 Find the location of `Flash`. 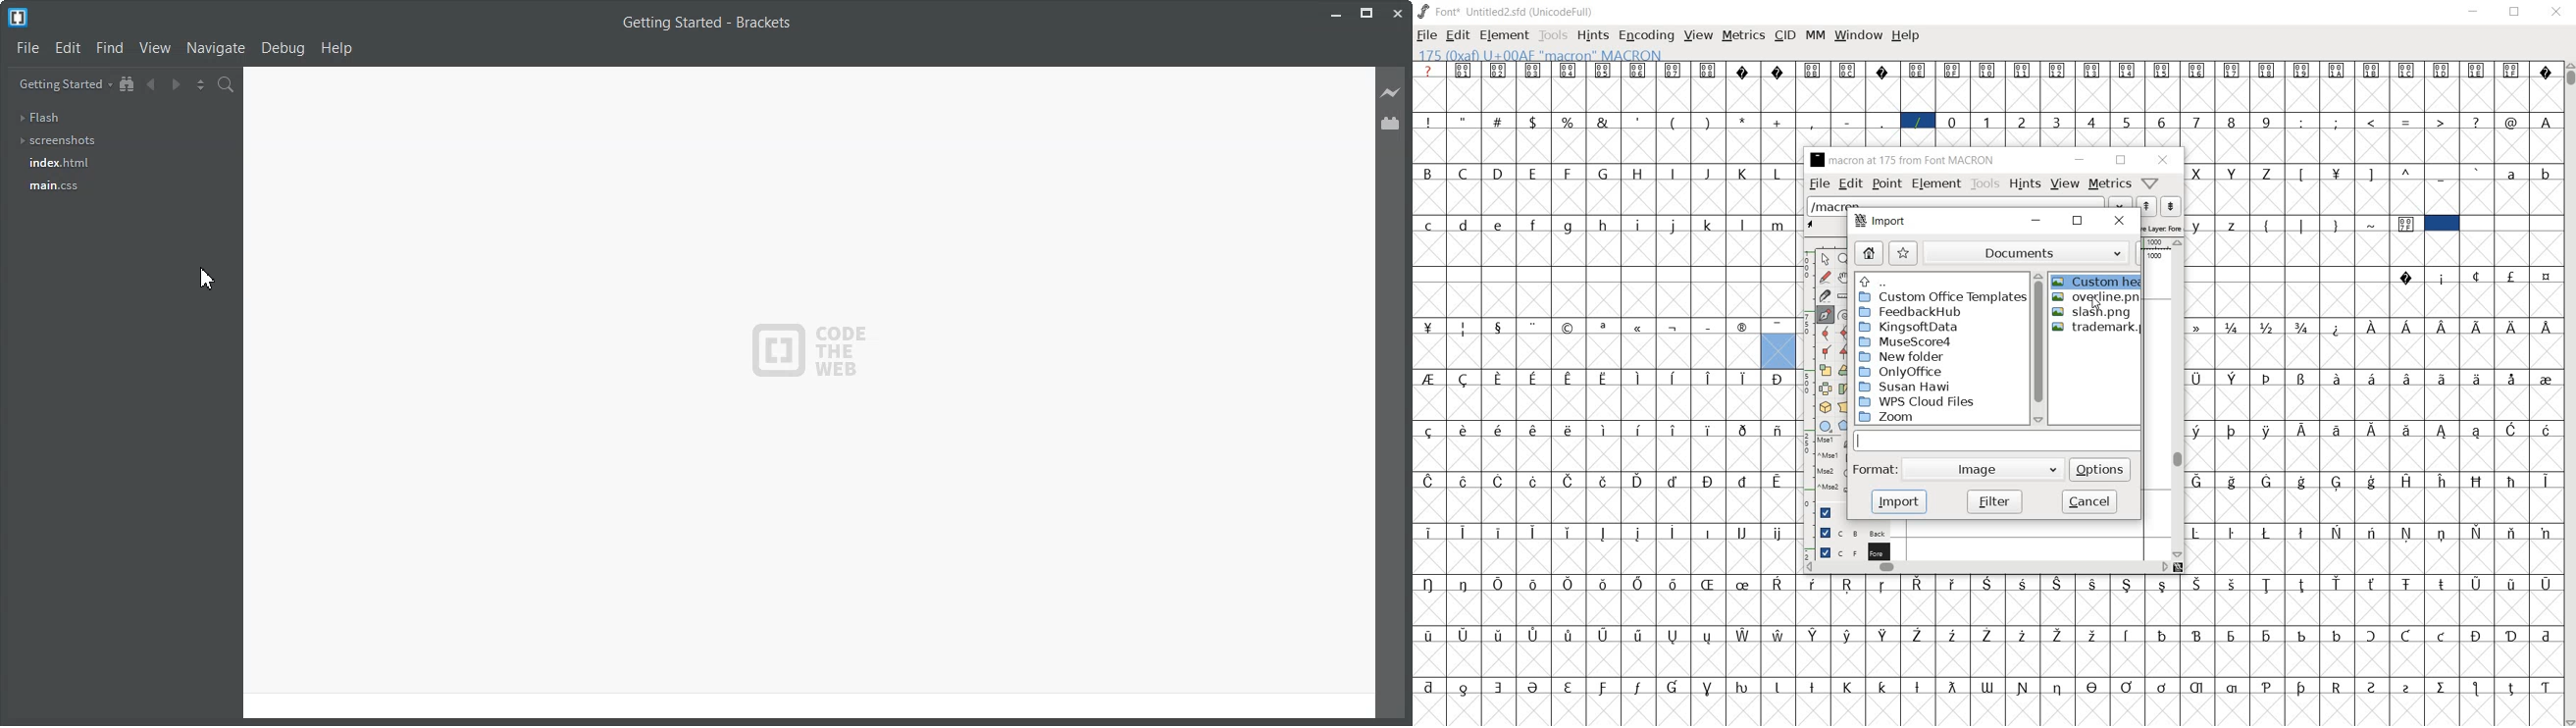

Flash is located at coordinates (45, 117).